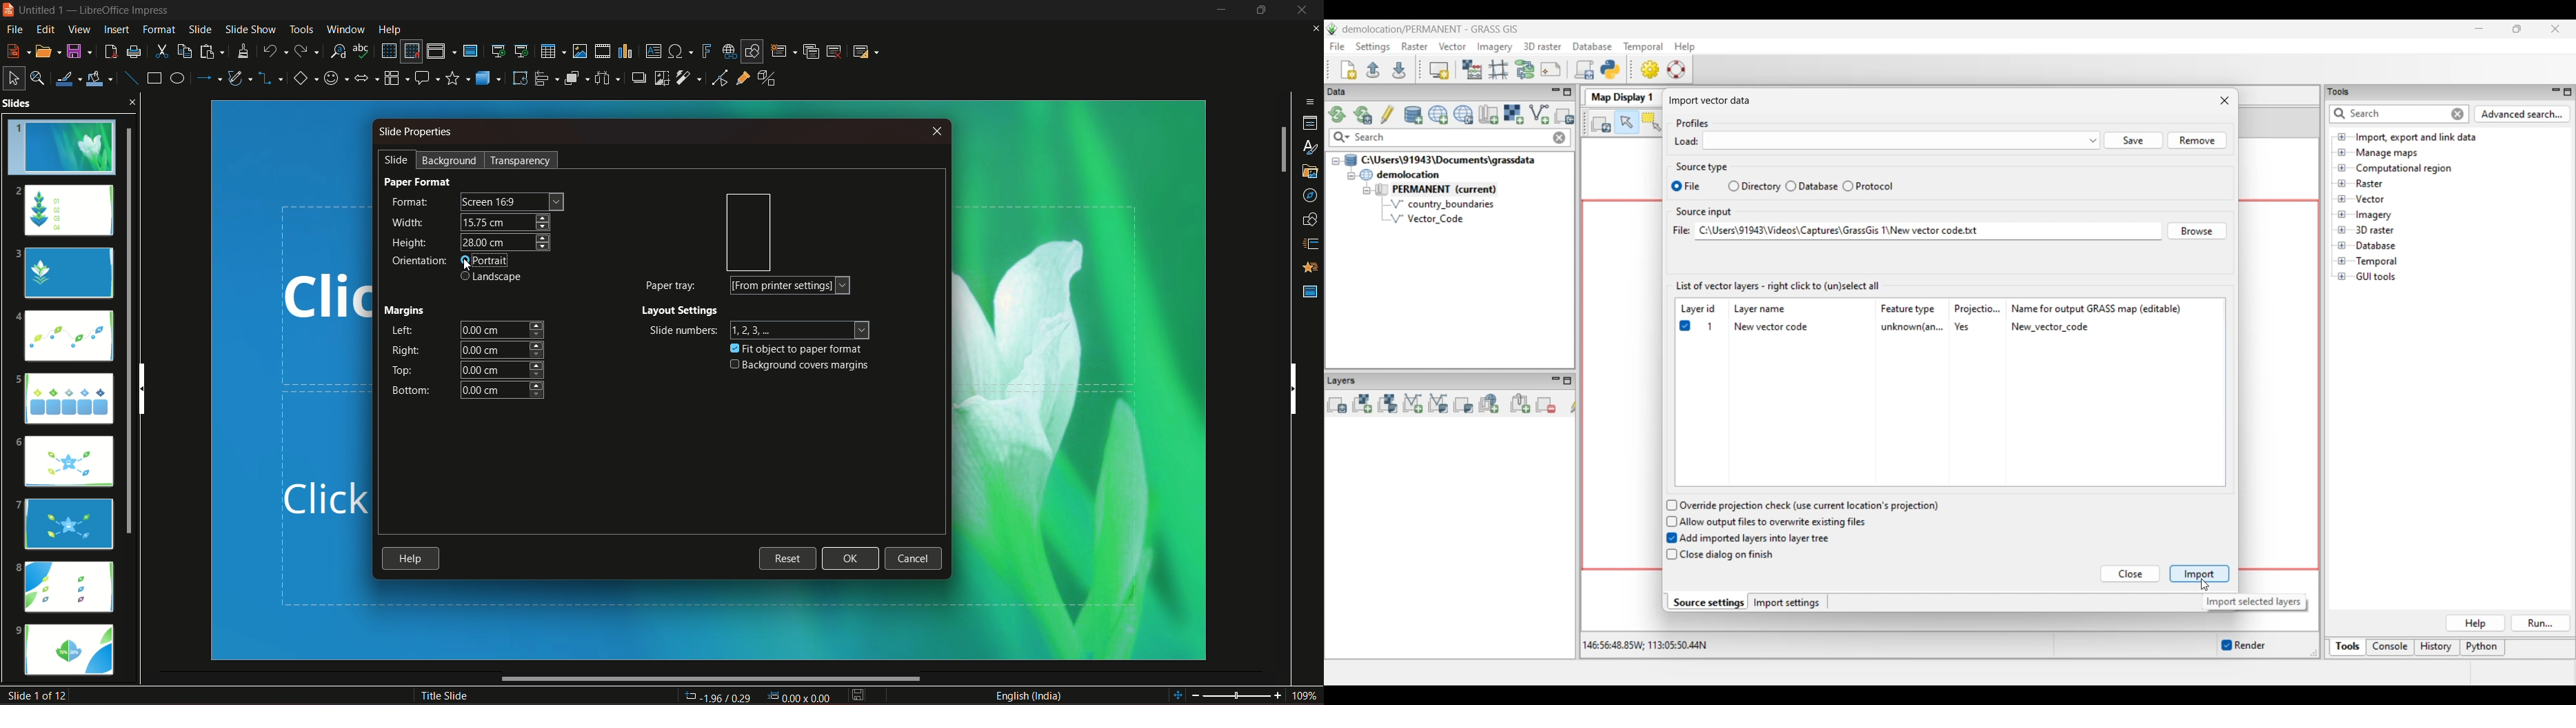 This screenshot has width=2576, height=728. I want to click on toggle point edit, so click(718, 80).